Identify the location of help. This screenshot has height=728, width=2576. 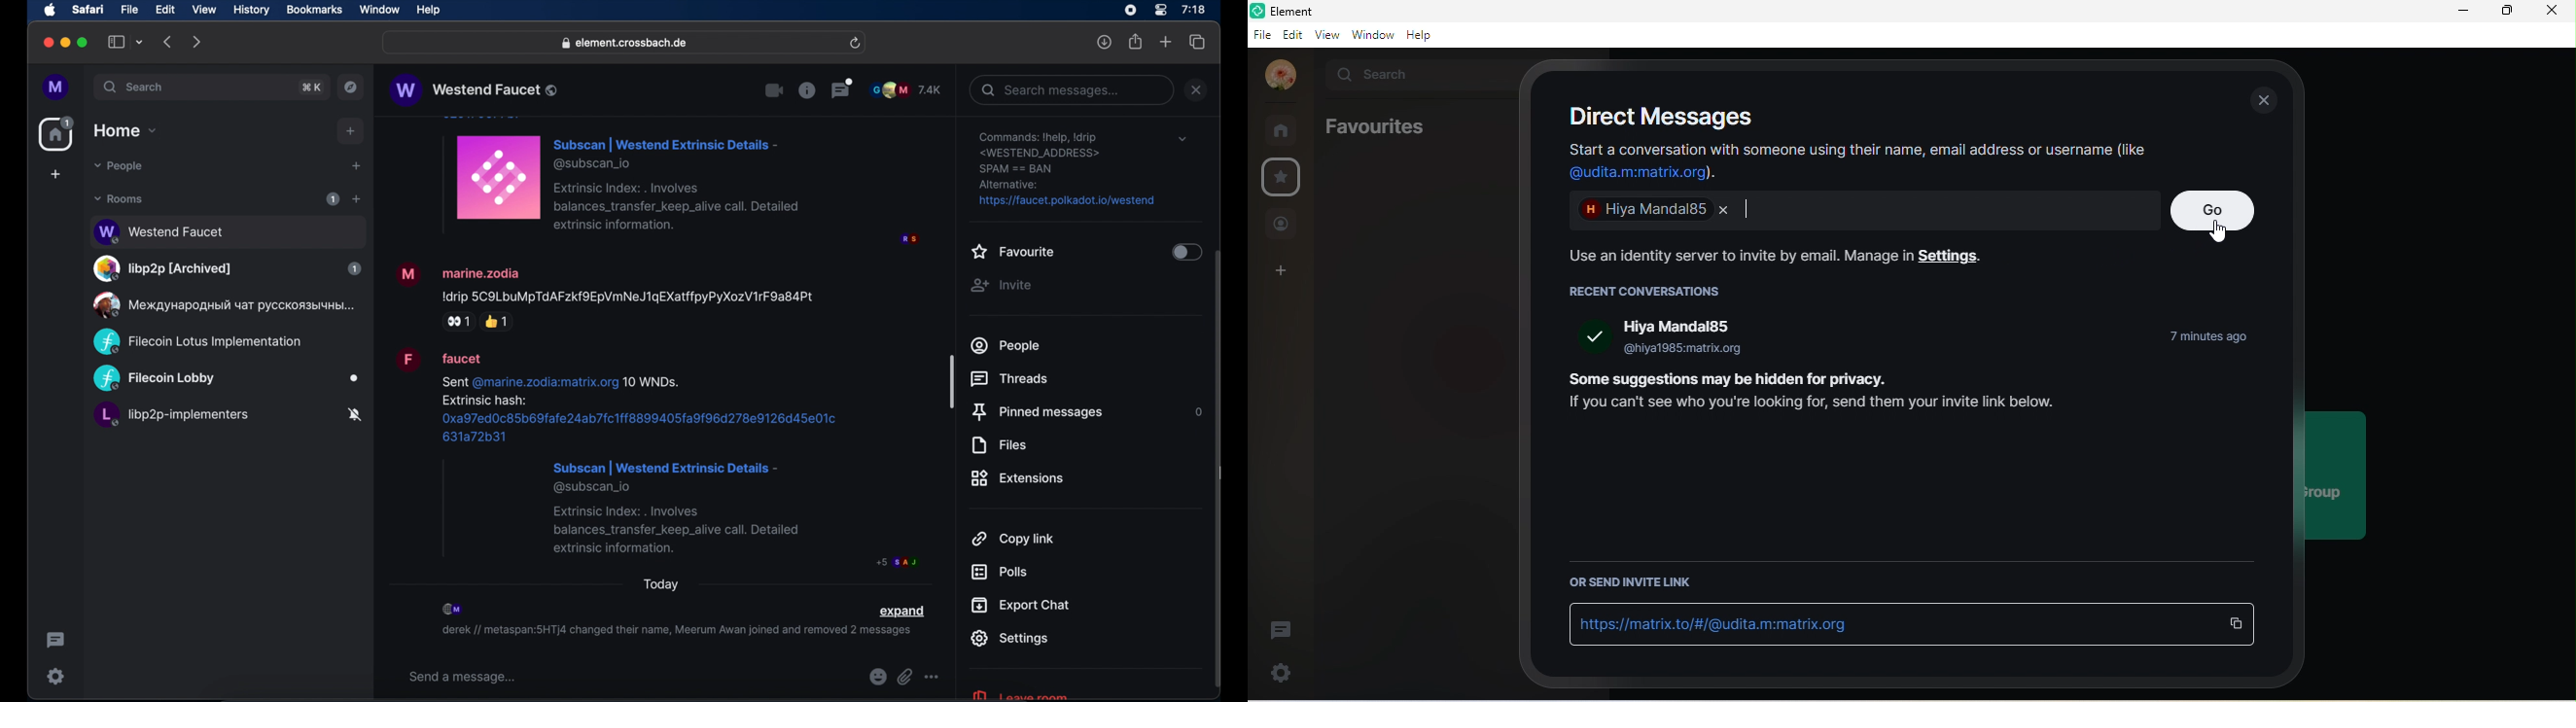
(428, 10).